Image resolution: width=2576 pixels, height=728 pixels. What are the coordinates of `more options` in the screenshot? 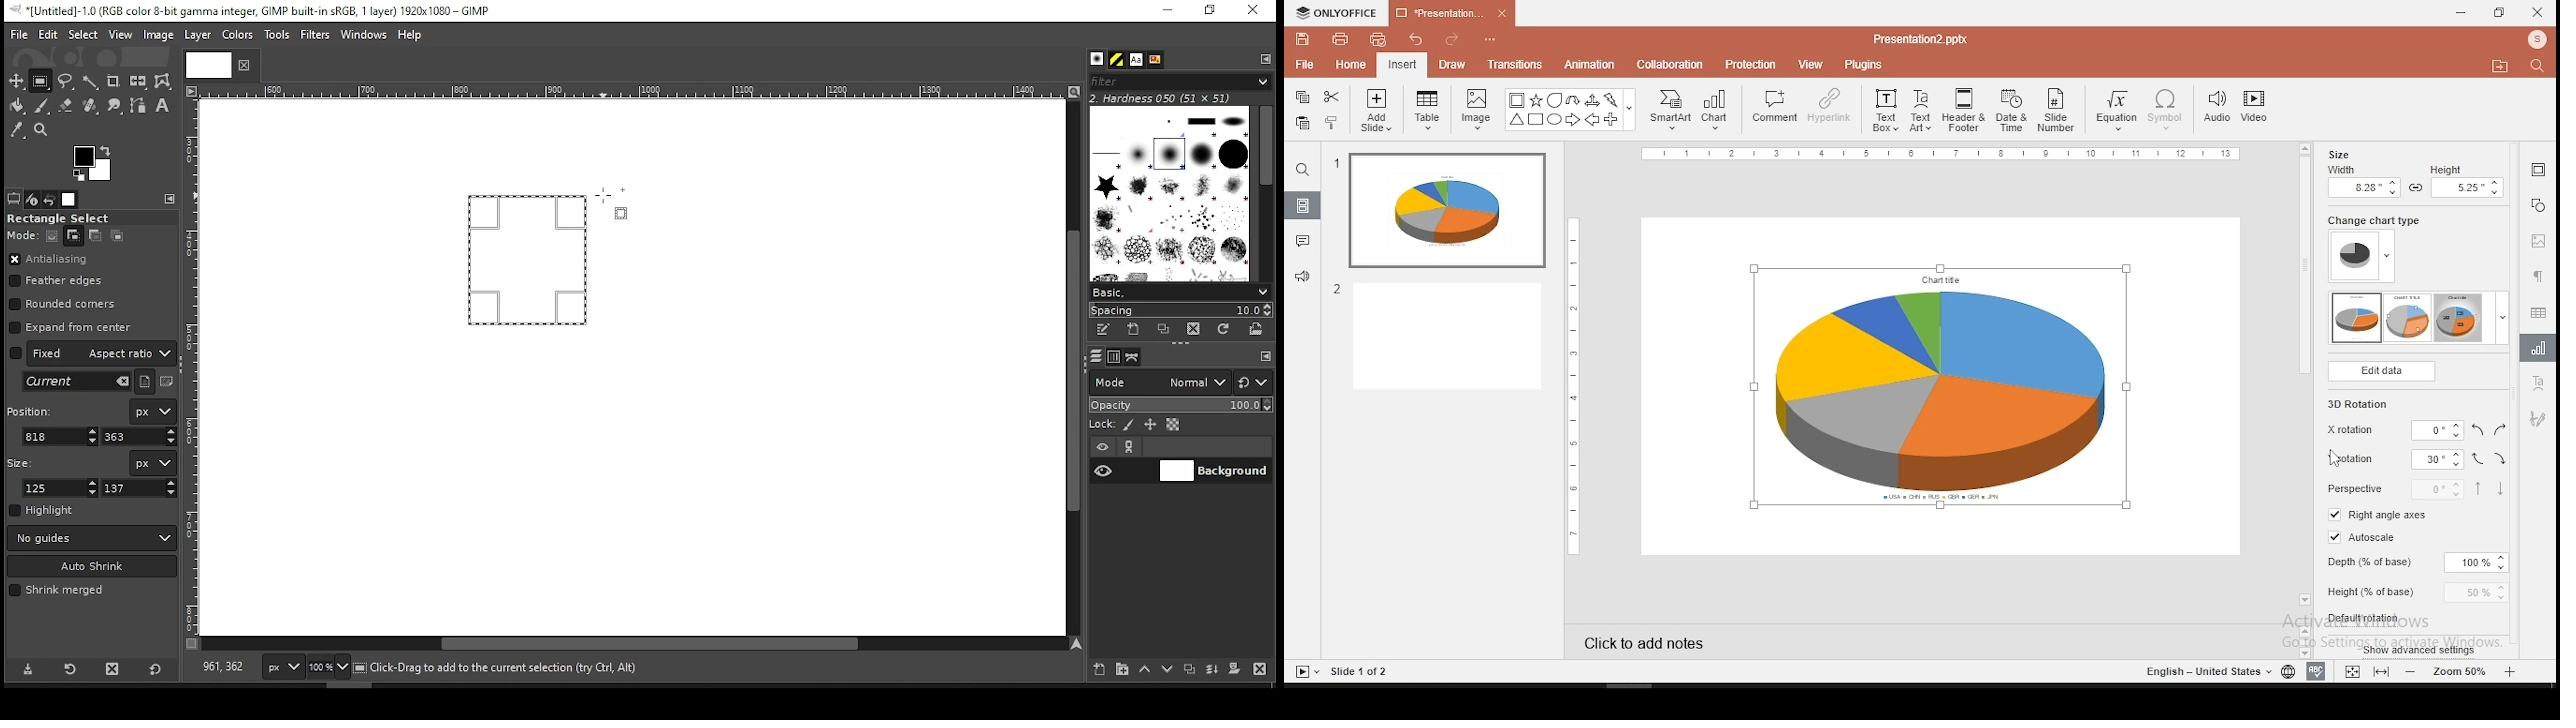 It's located at (1489, 37).